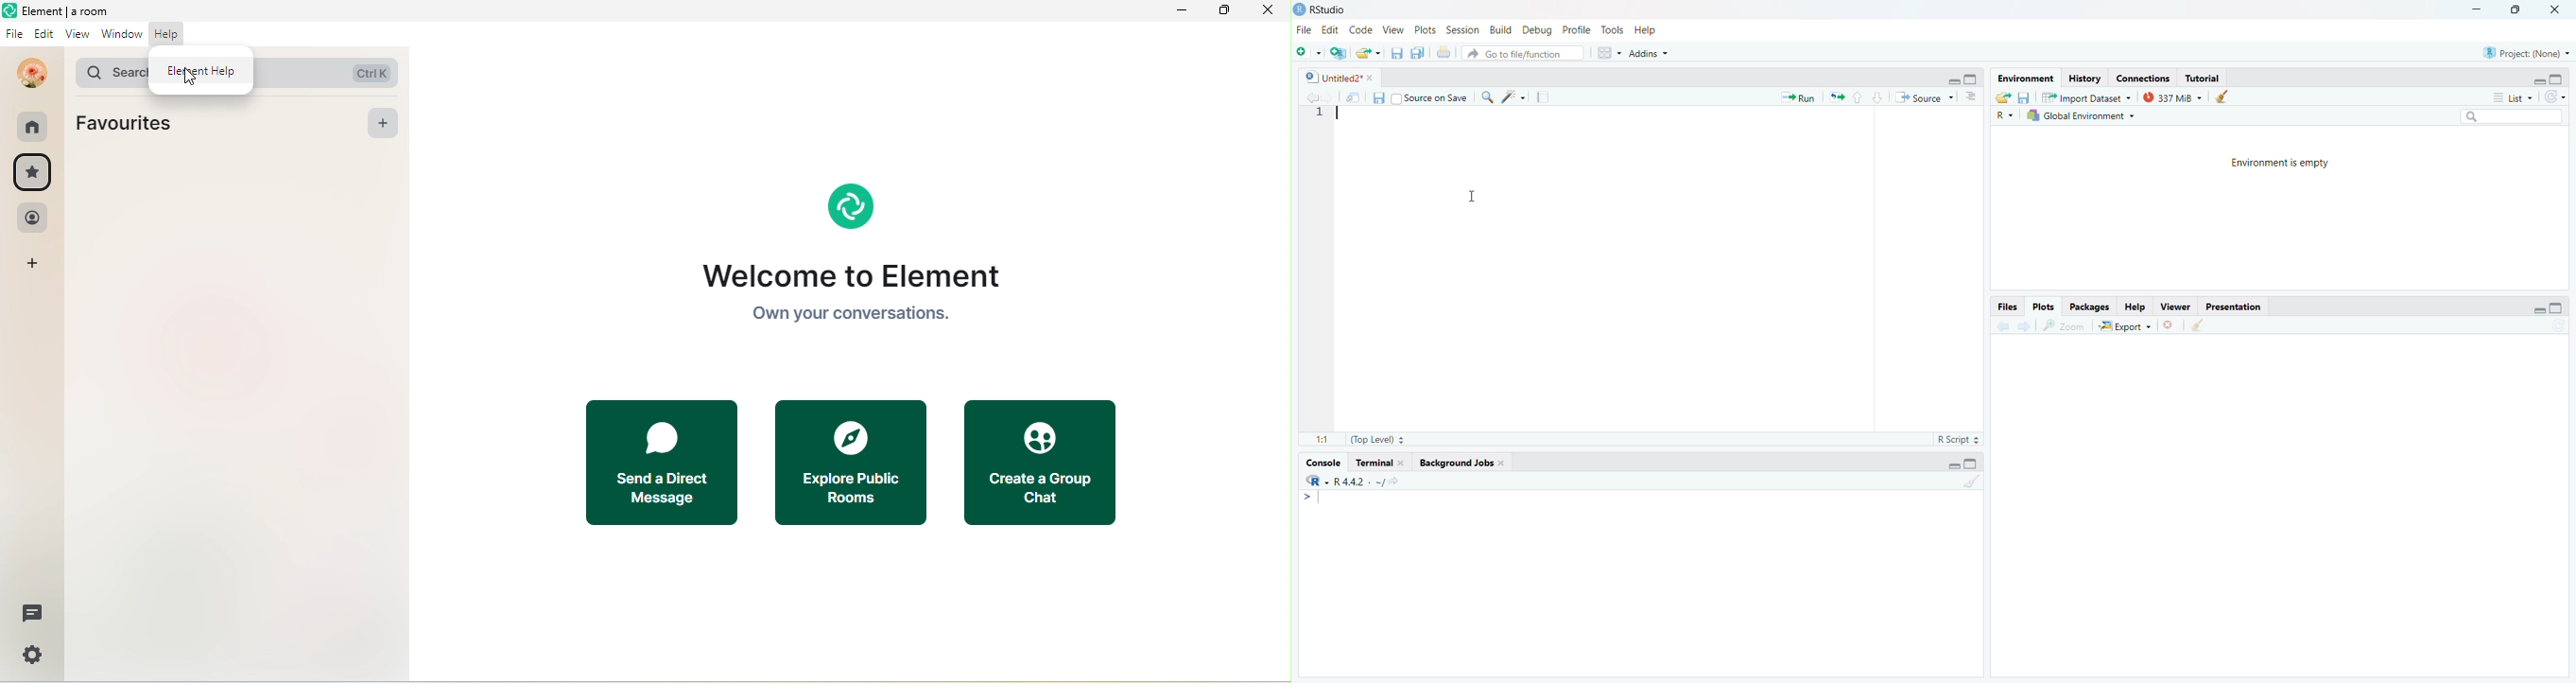  Describe the element at coordinates (58, 9) in the screenshot. I see `Element | a room` at that location.